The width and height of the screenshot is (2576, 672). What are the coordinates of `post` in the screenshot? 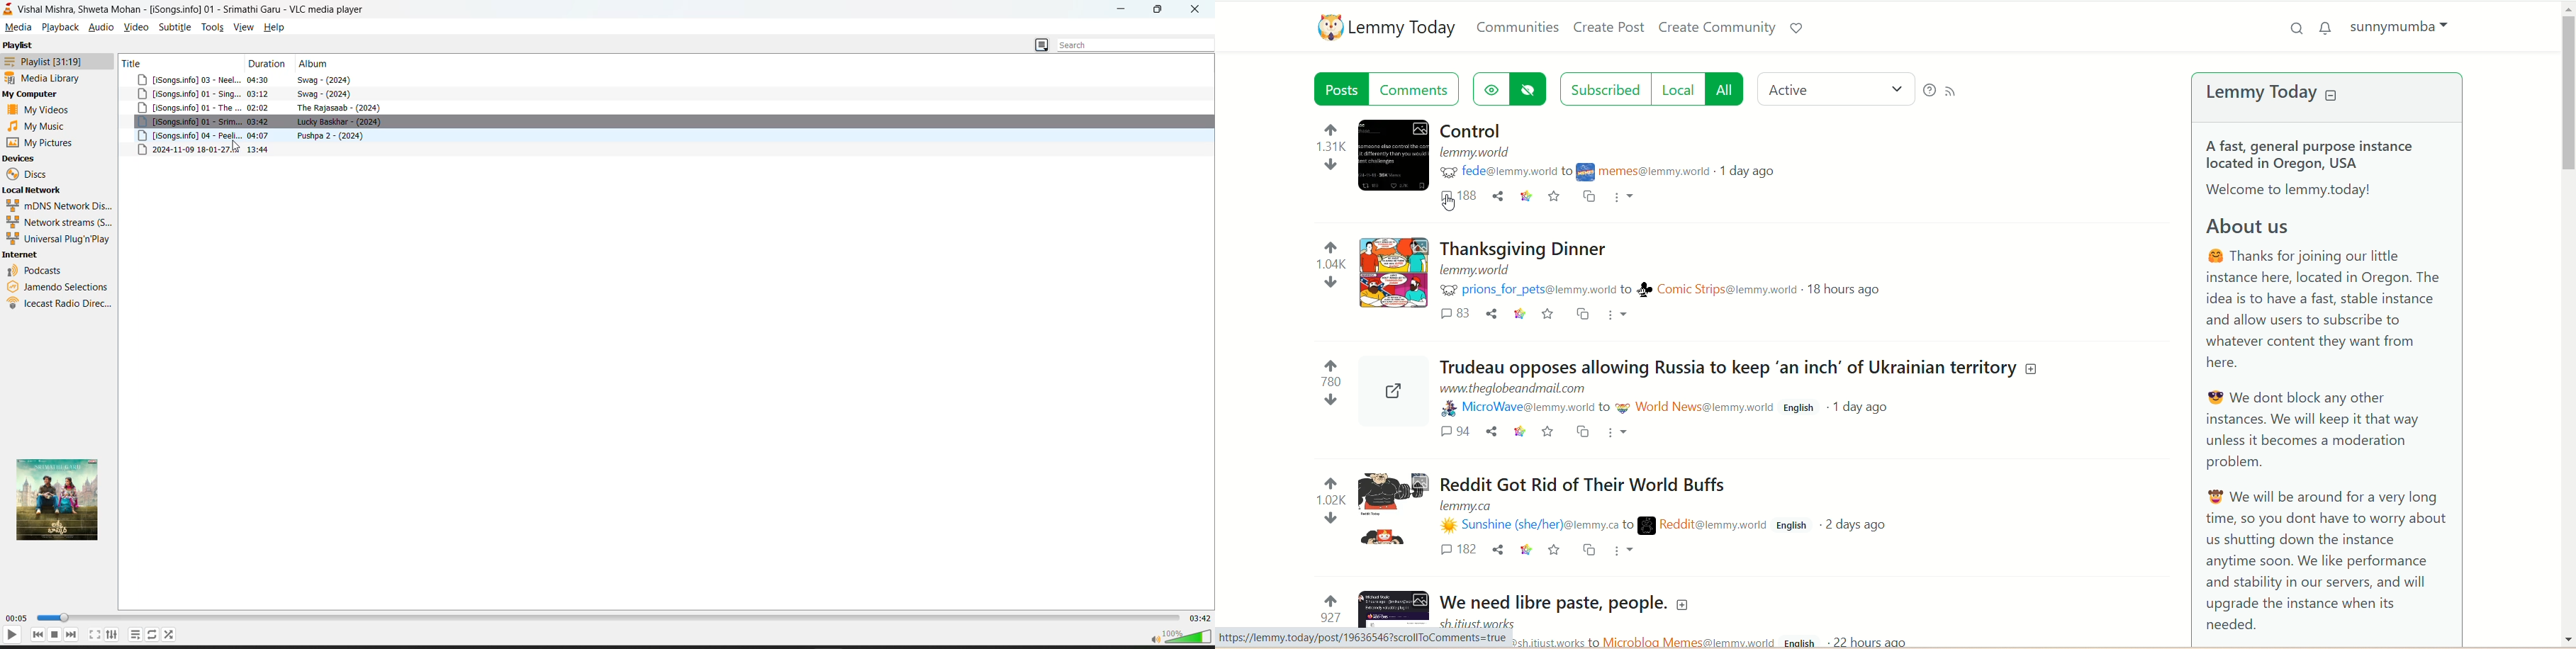 It's located at (1339, 88).